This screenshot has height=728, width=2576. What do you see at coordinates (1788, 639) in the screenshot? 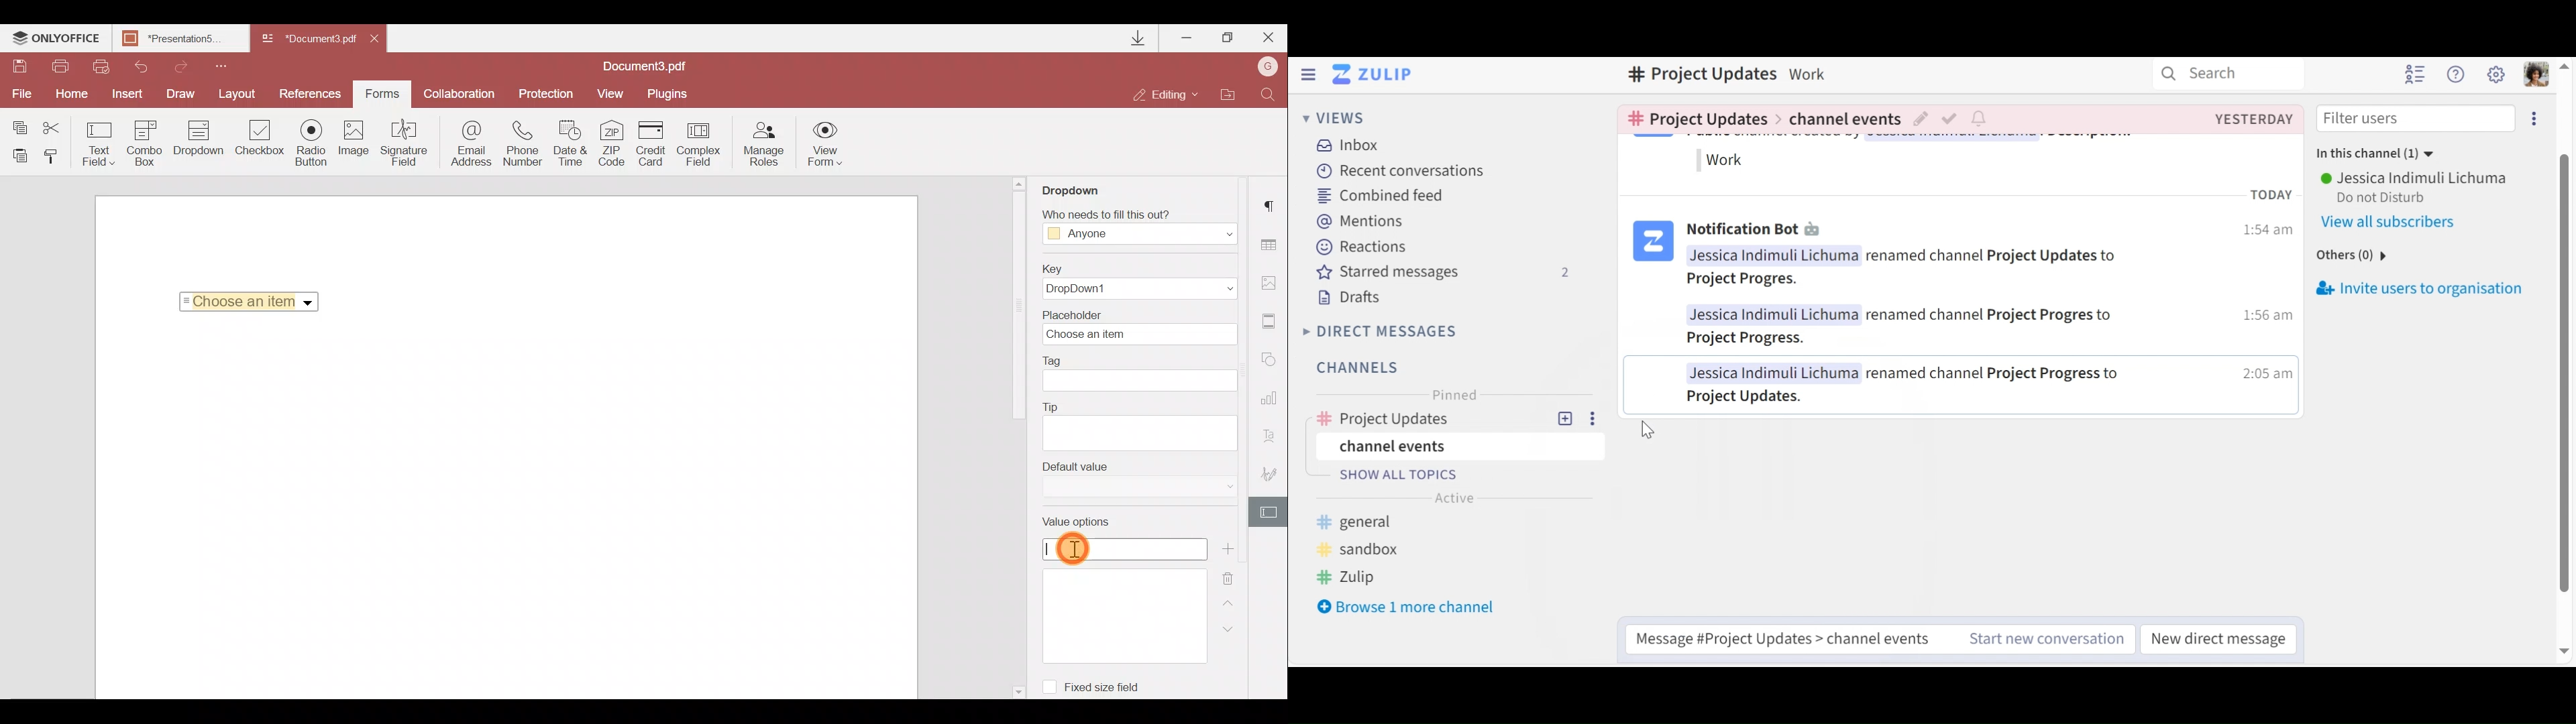
I see `Message #Project Updates > channel events` at bounding box center [1788, 639].